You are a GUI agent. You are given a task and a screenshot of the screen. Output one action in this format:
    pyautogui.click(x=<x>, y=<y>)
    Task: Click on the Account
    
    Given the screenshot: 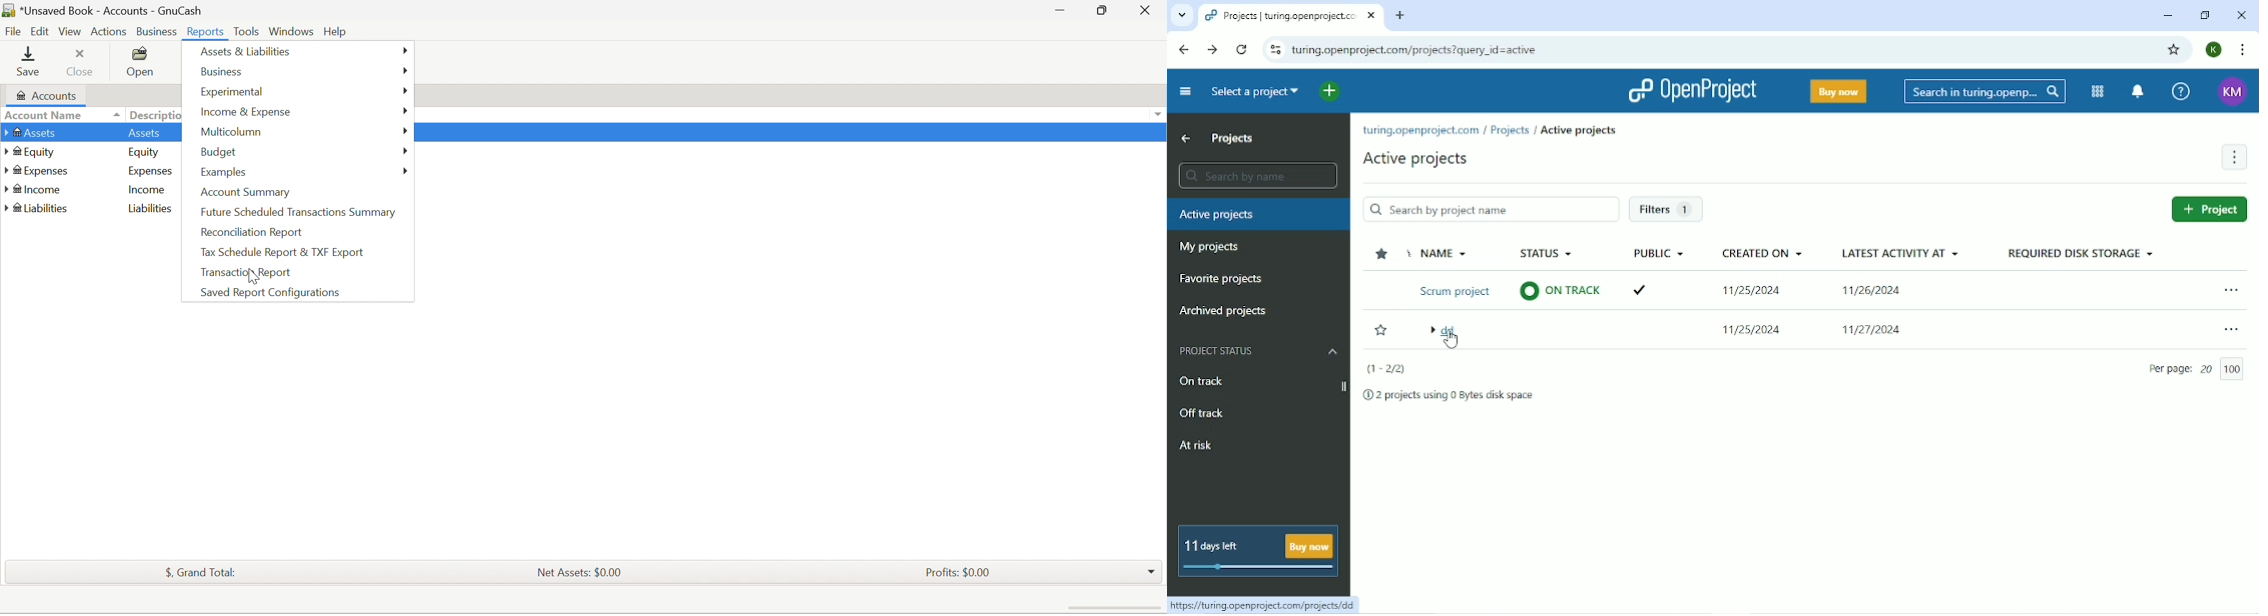 What is the action you would take?
    pyautogui.click(x=2233, y=91)
    